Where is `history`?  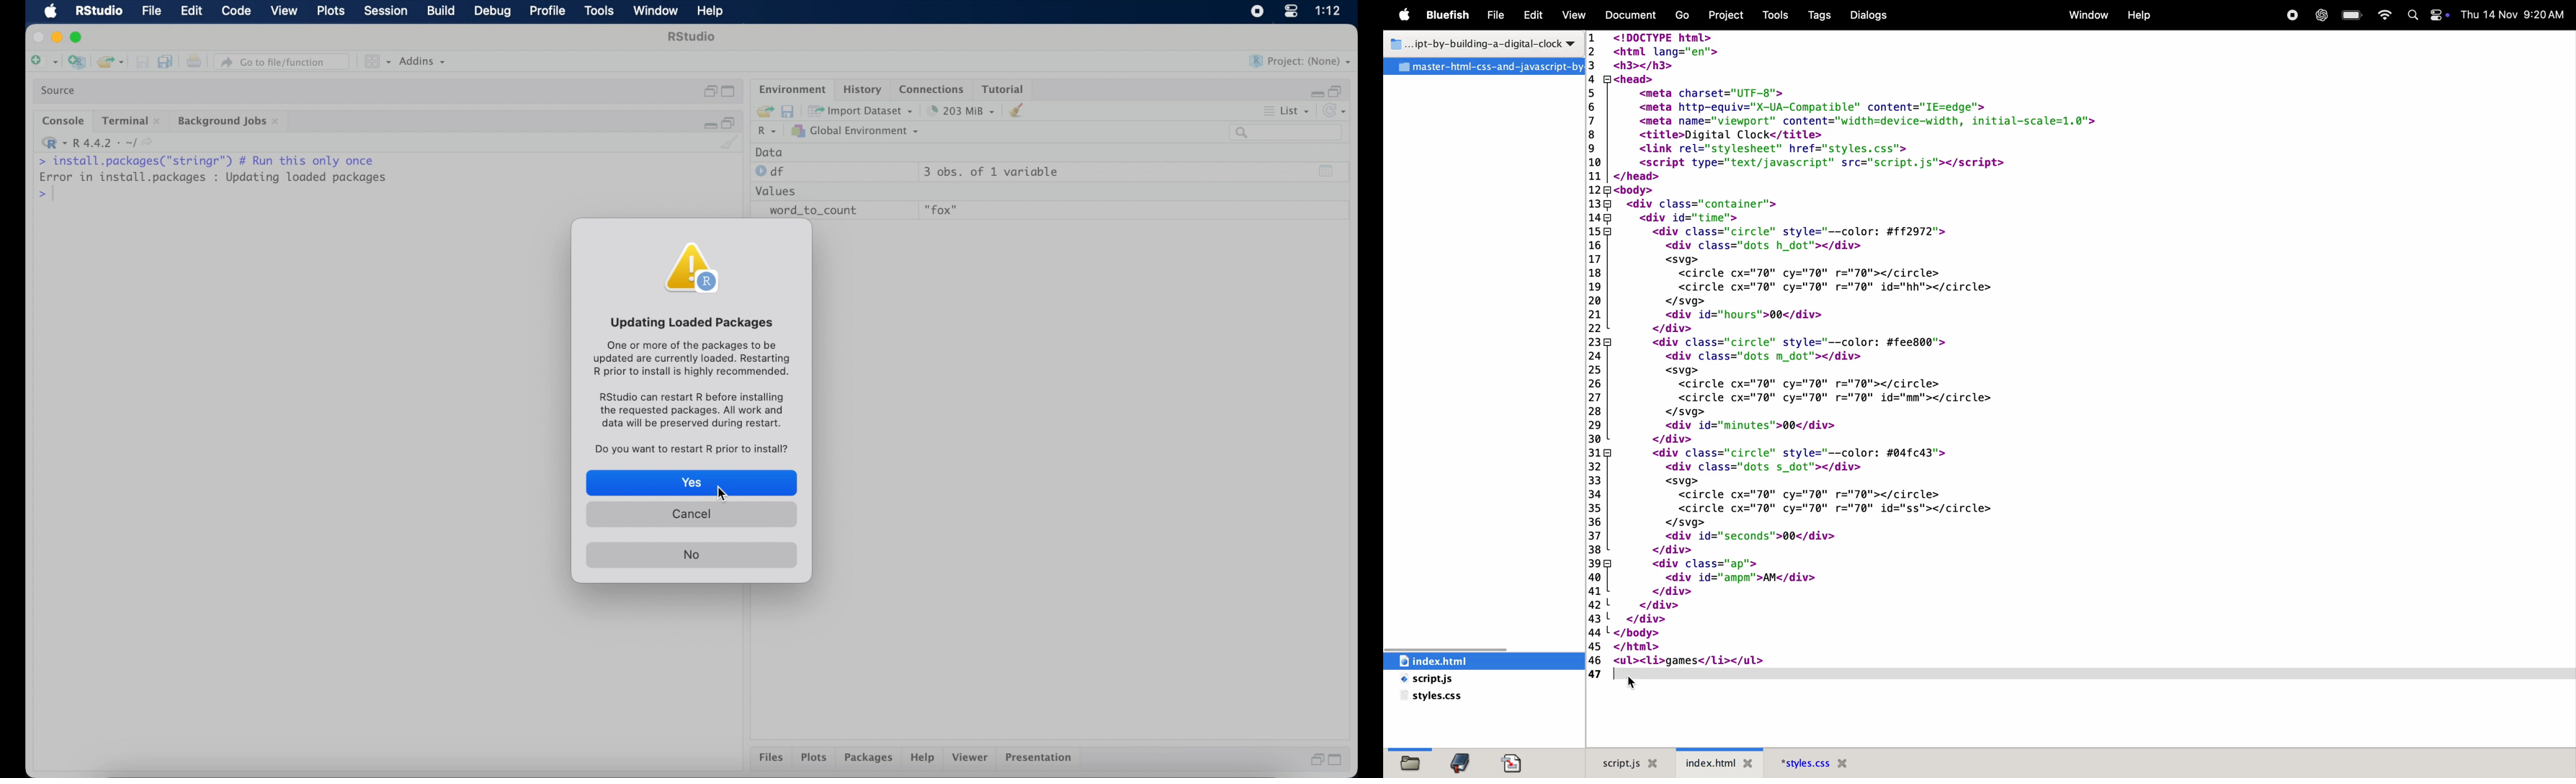
history is located at coordinates (861, 89).